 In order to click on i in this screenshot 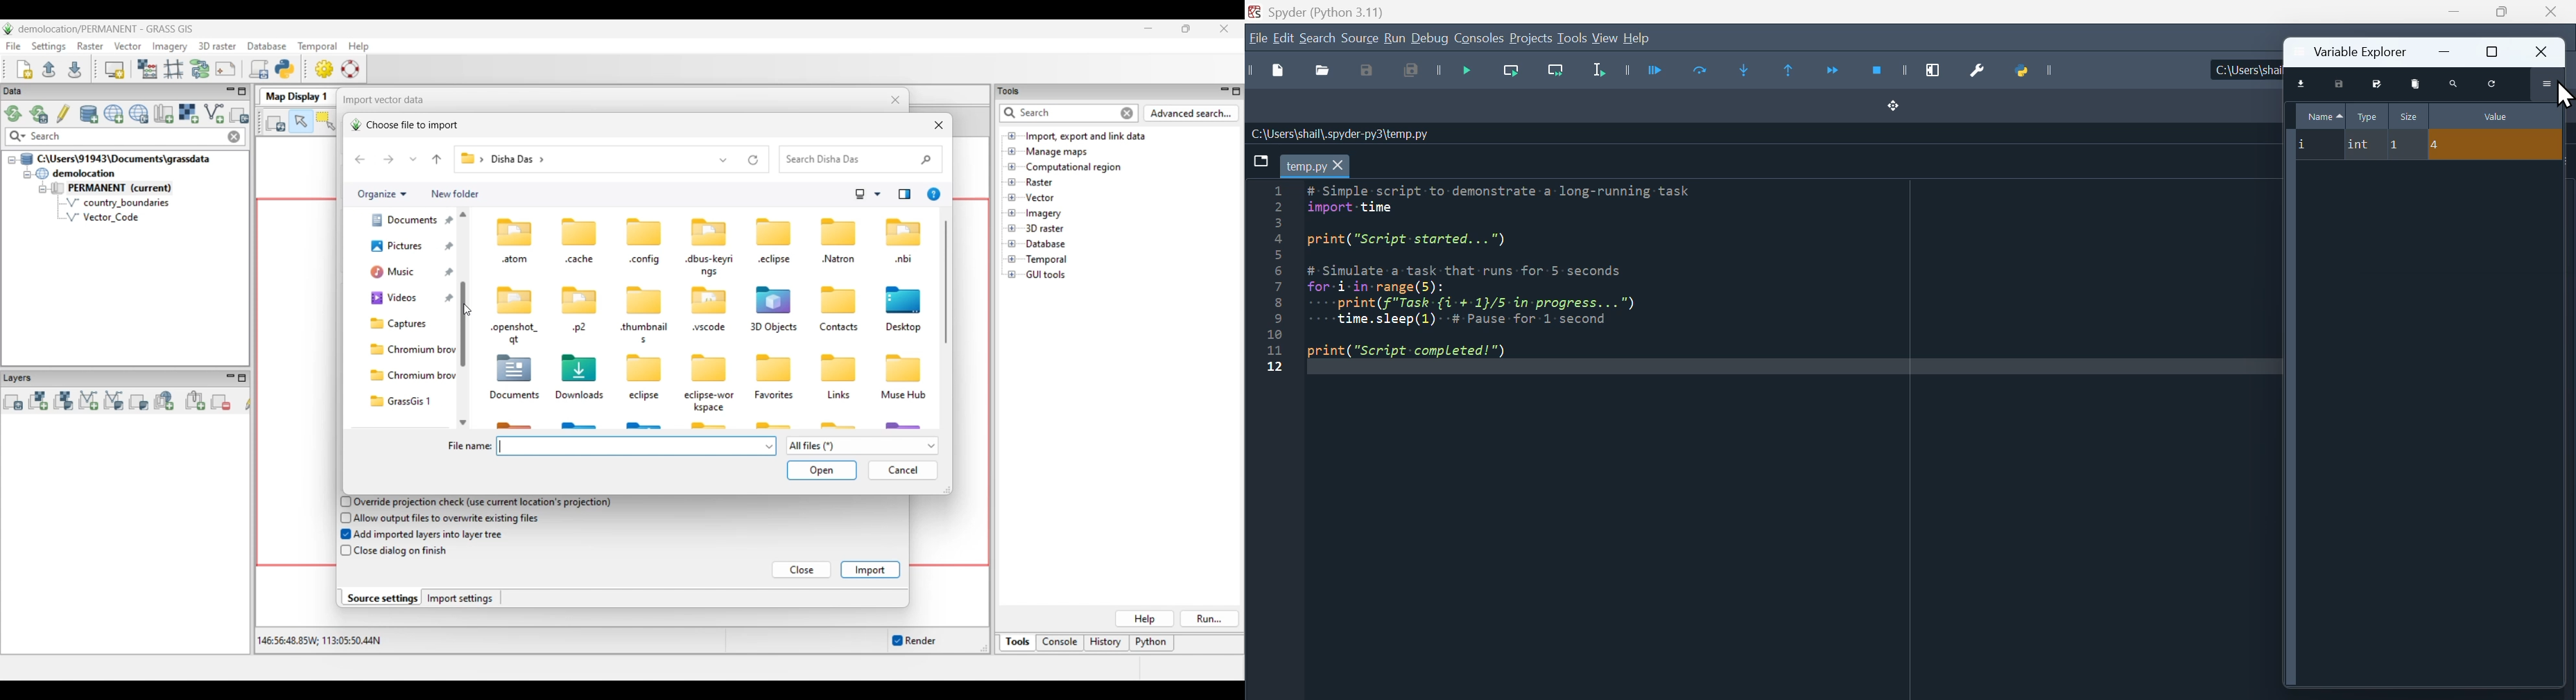, I will do `click(2315, 145)`.